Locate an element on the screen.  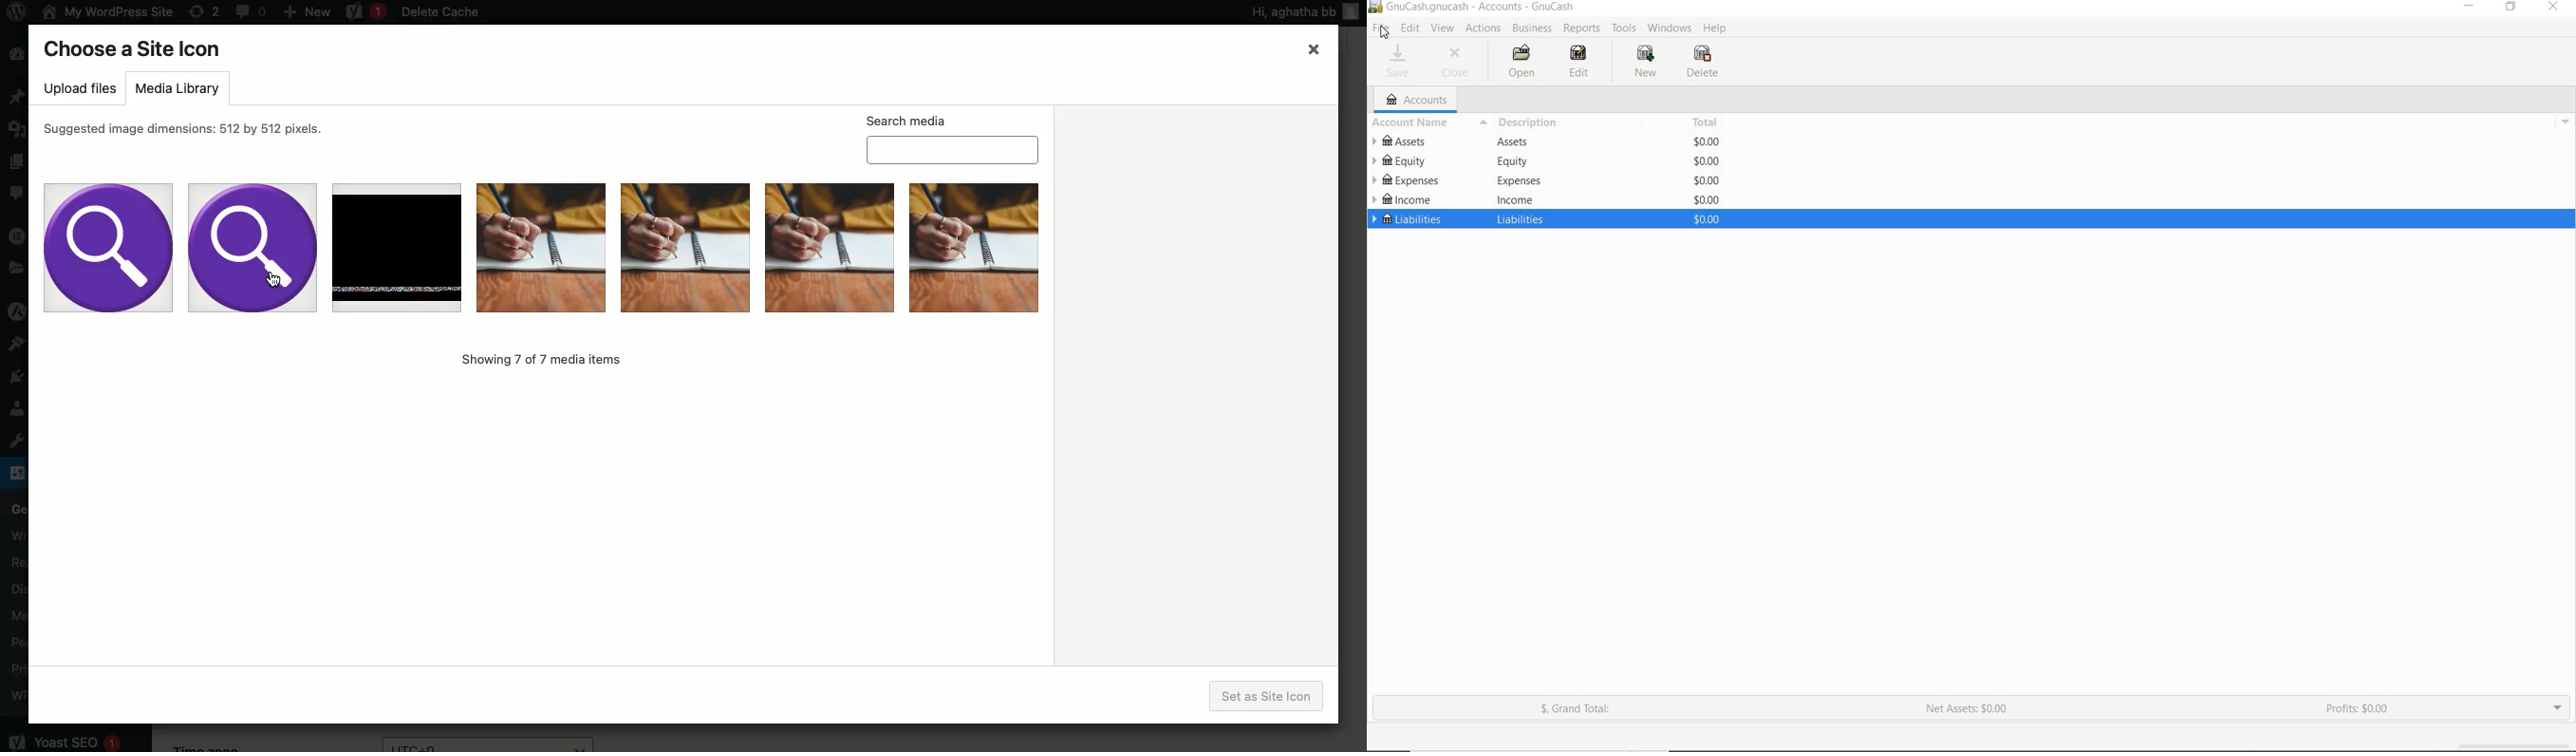
Media library is located at coordinates (176, 90).